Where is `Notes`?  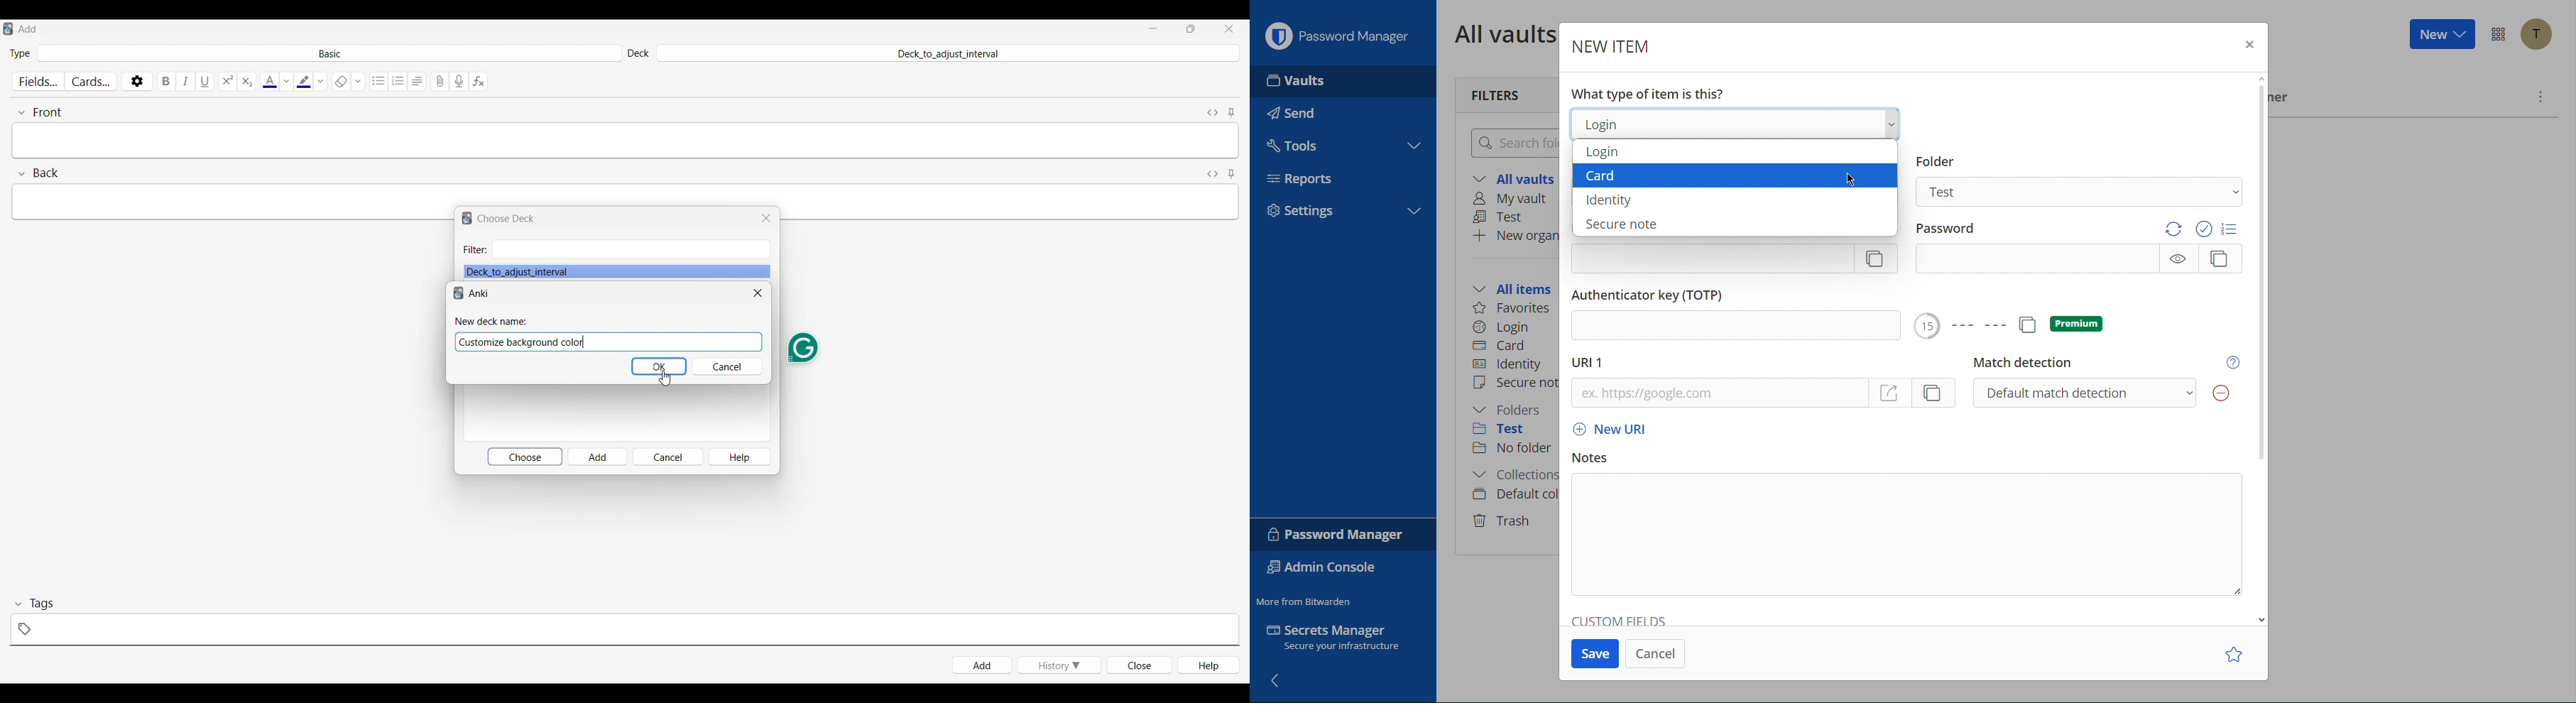 Notes is located at coordinates (1906, 536).